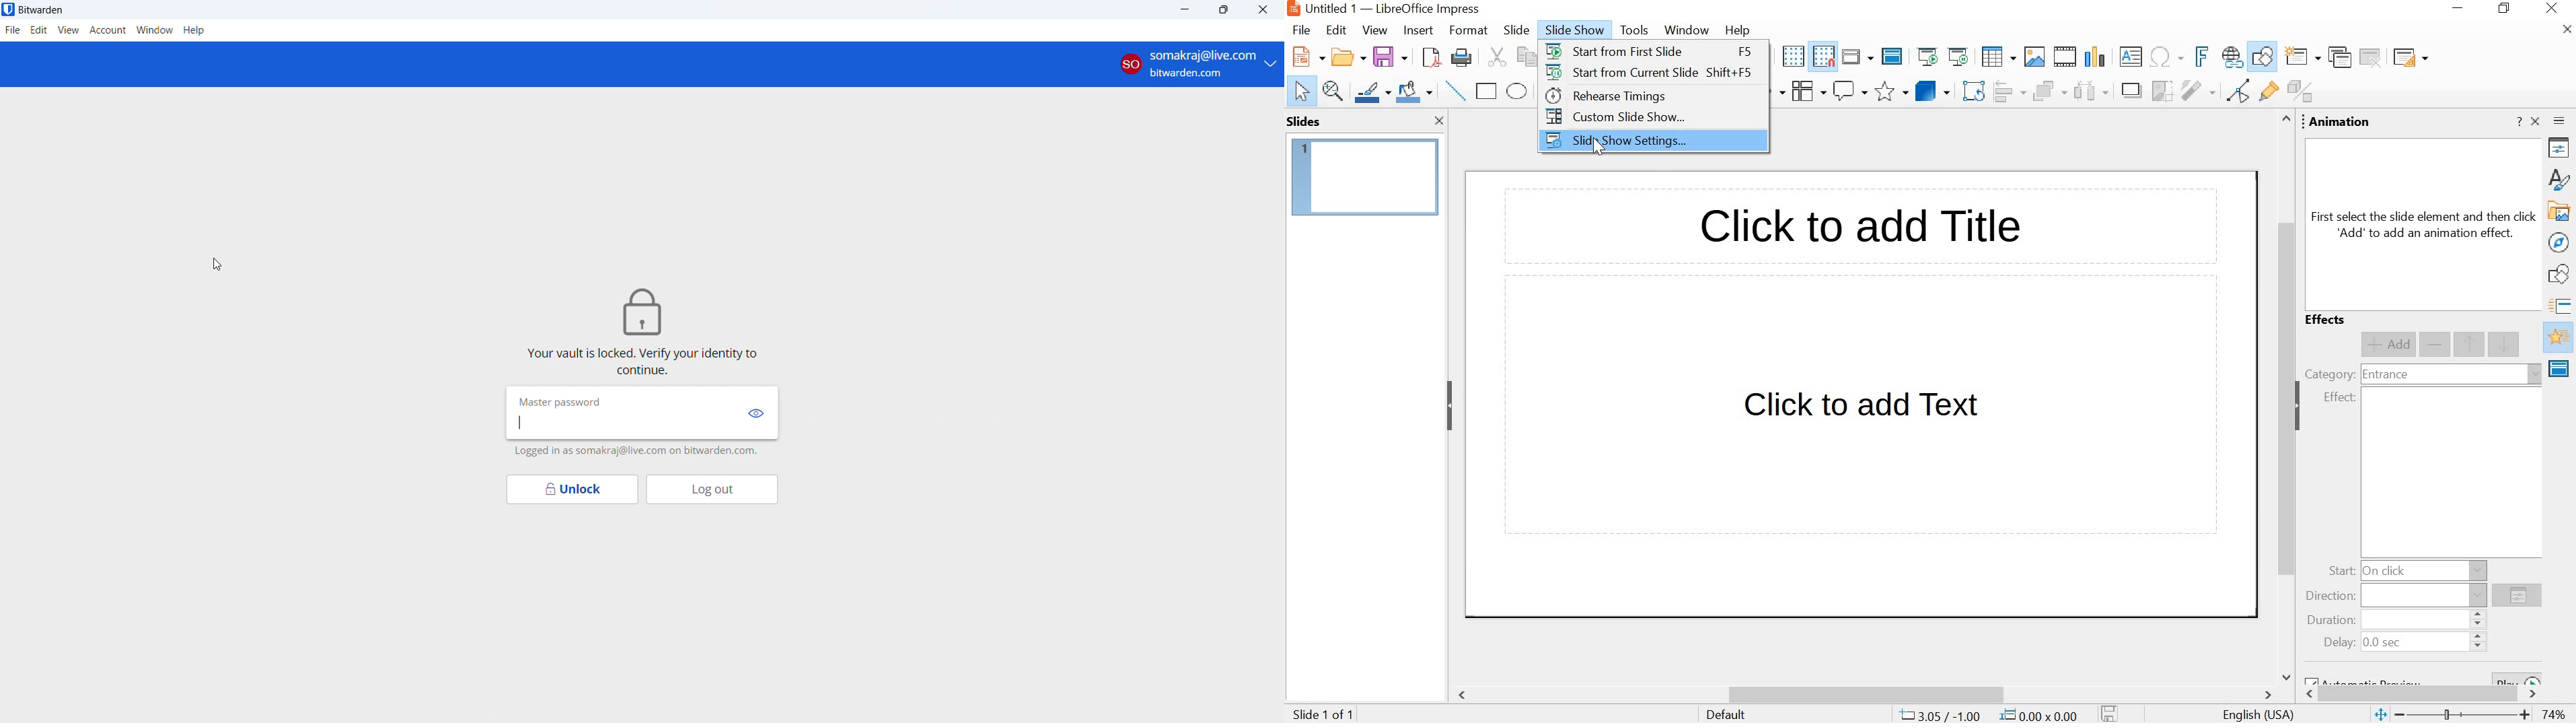  Describe the element at coordinates (2387, 570) in the screenshot. I see `on click` at that location.